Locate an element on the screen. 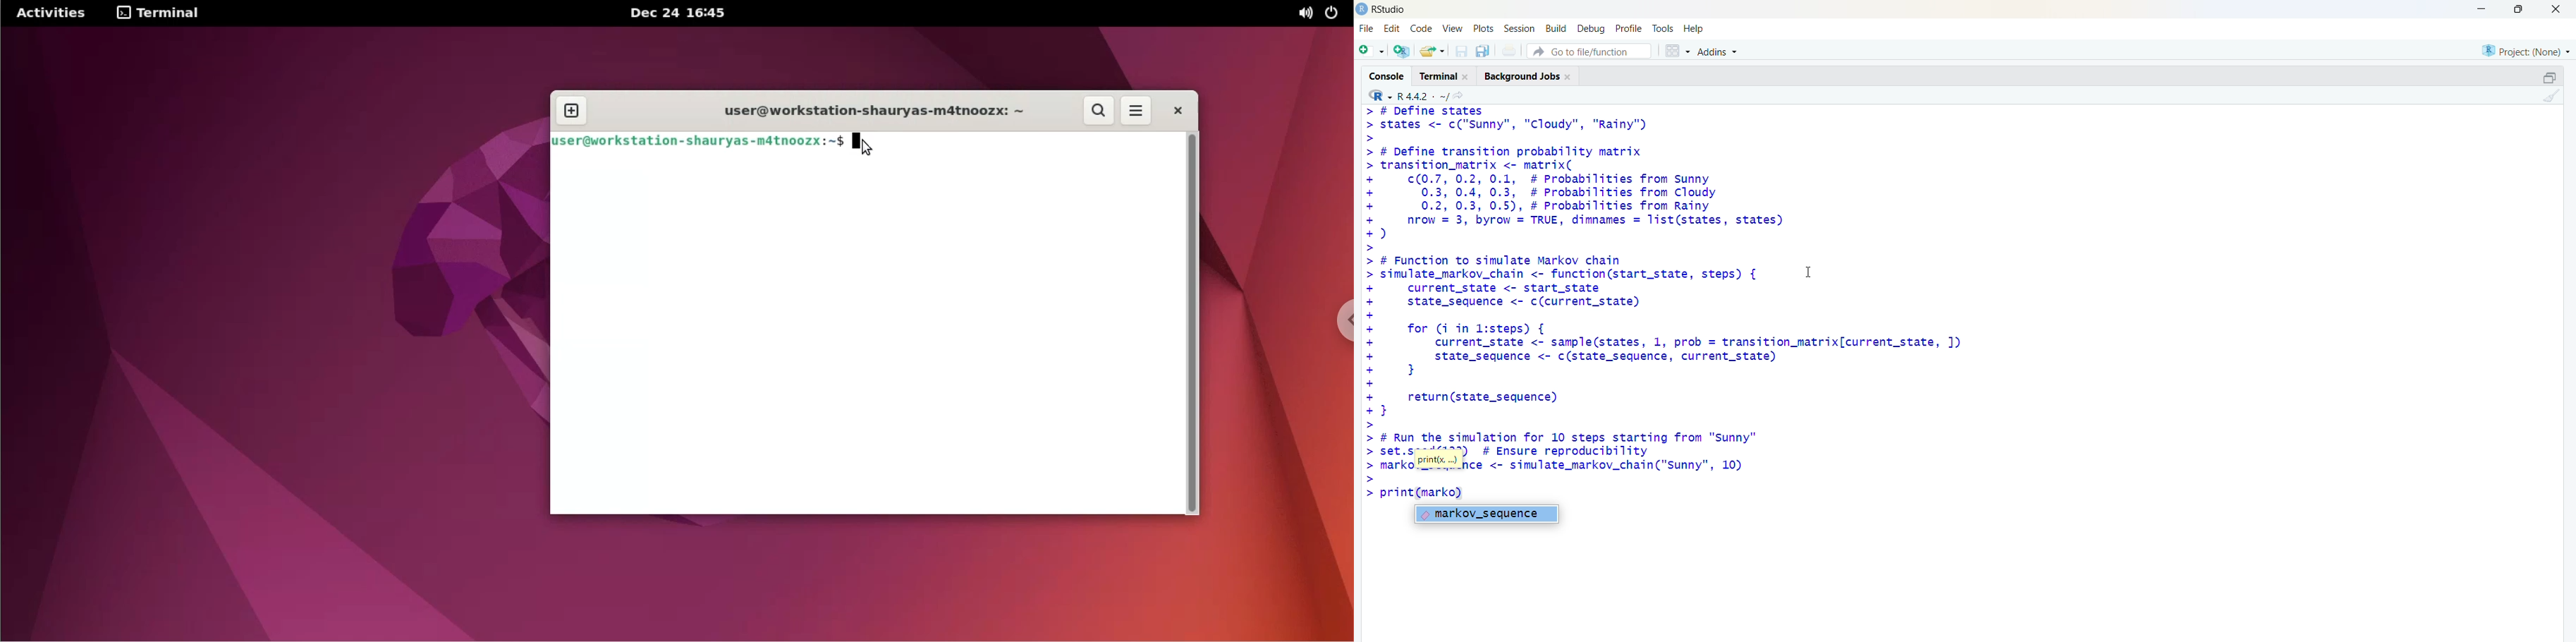 This screenshot has height=644, width=2576. create a project is located at coordinates (1400, 52).